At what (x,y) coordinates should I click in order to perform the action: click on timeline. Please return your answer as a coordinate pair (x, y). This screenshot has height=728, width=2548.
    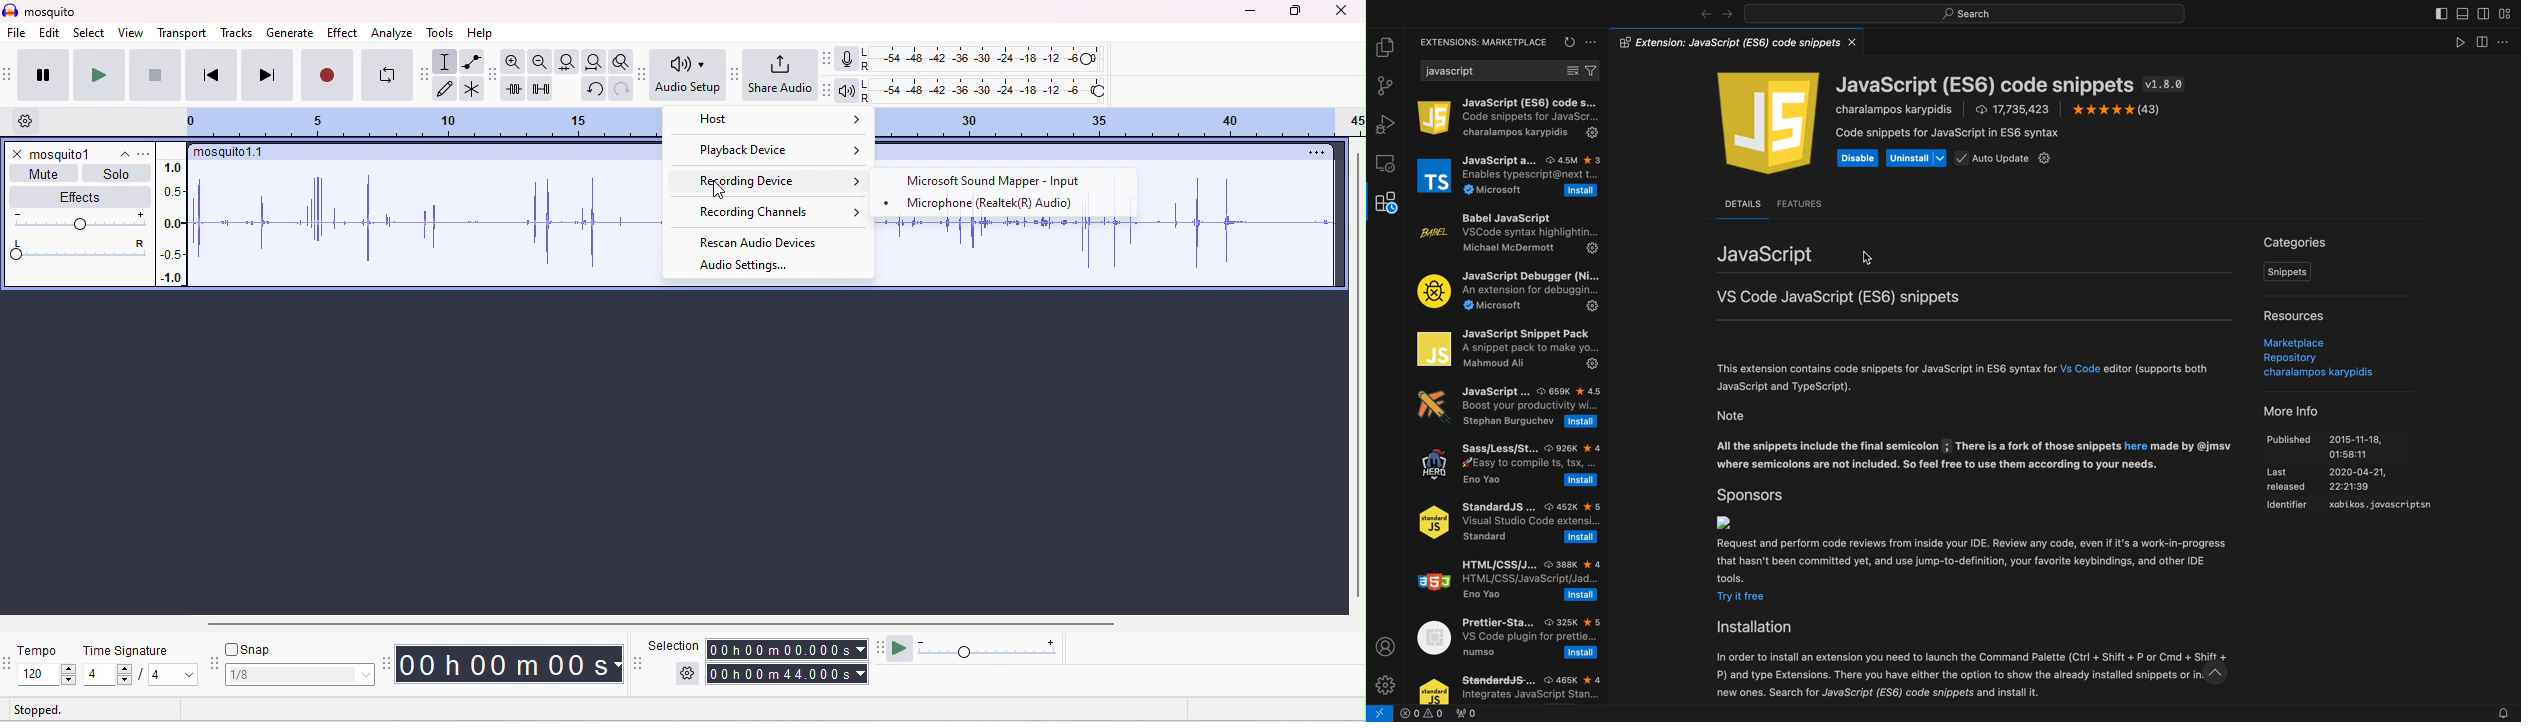
    Looking at the image, I should click on (1123, 123).